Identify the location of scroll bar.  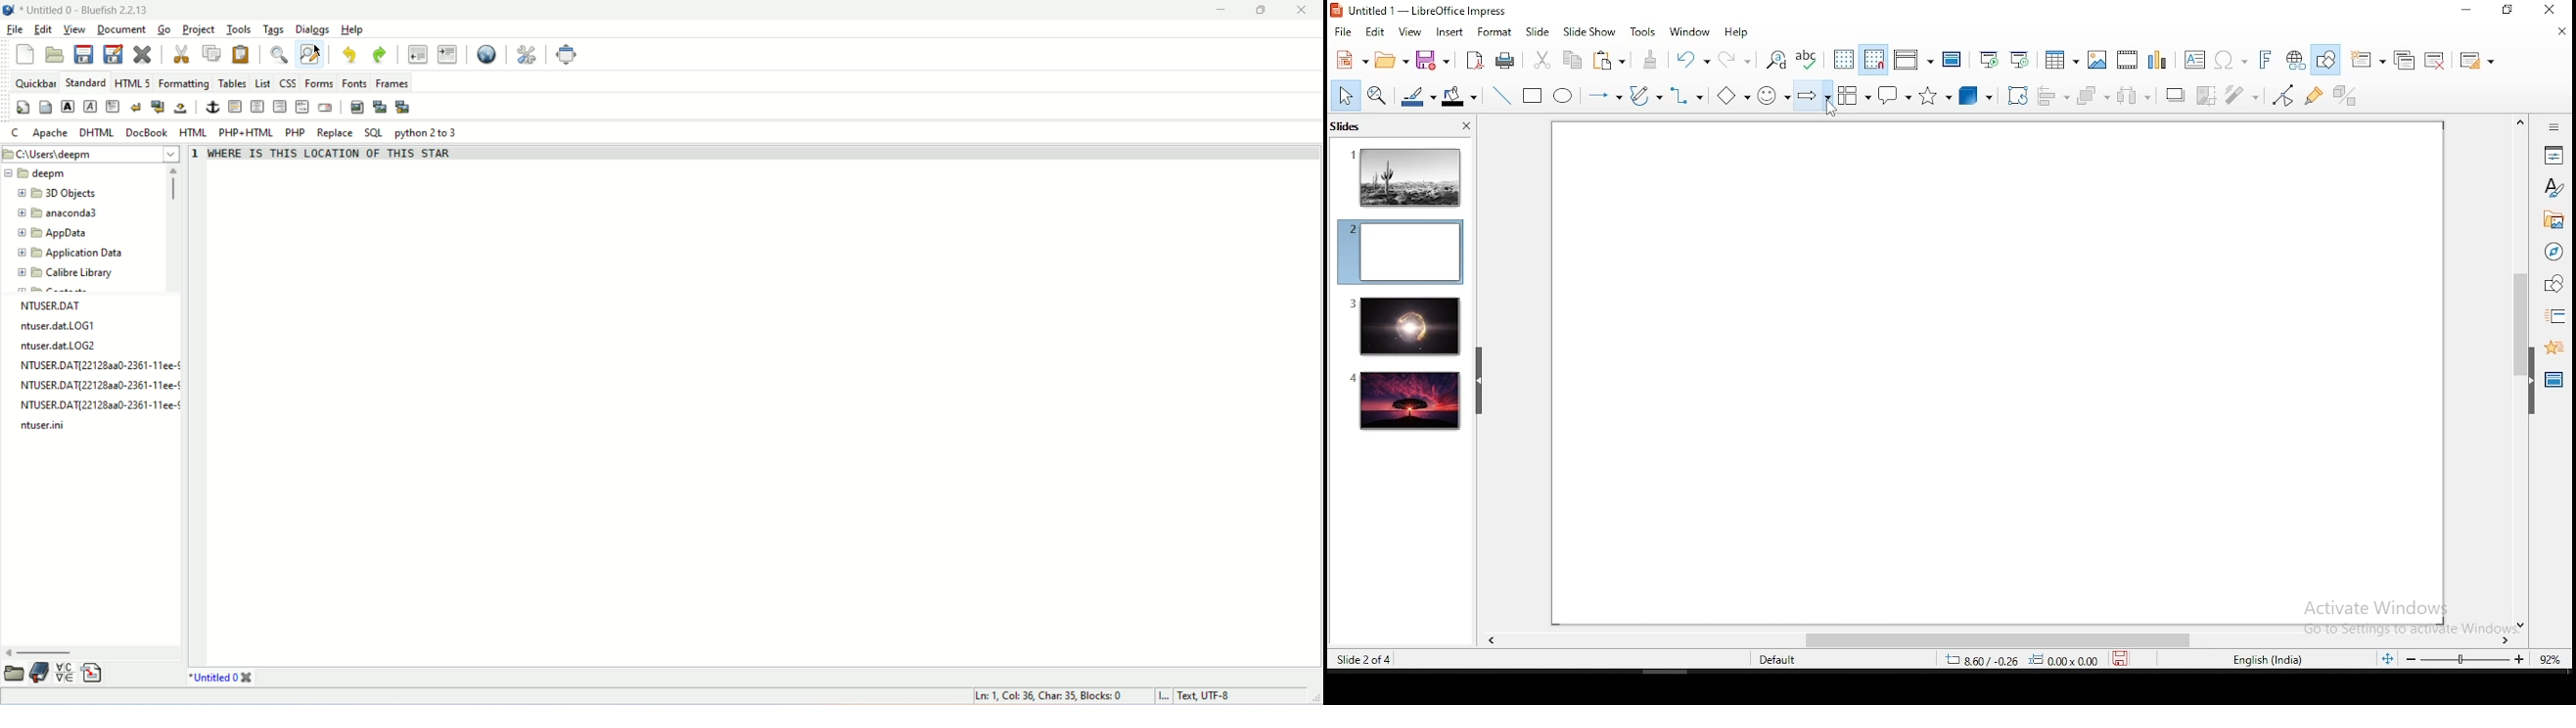
(176, 227).